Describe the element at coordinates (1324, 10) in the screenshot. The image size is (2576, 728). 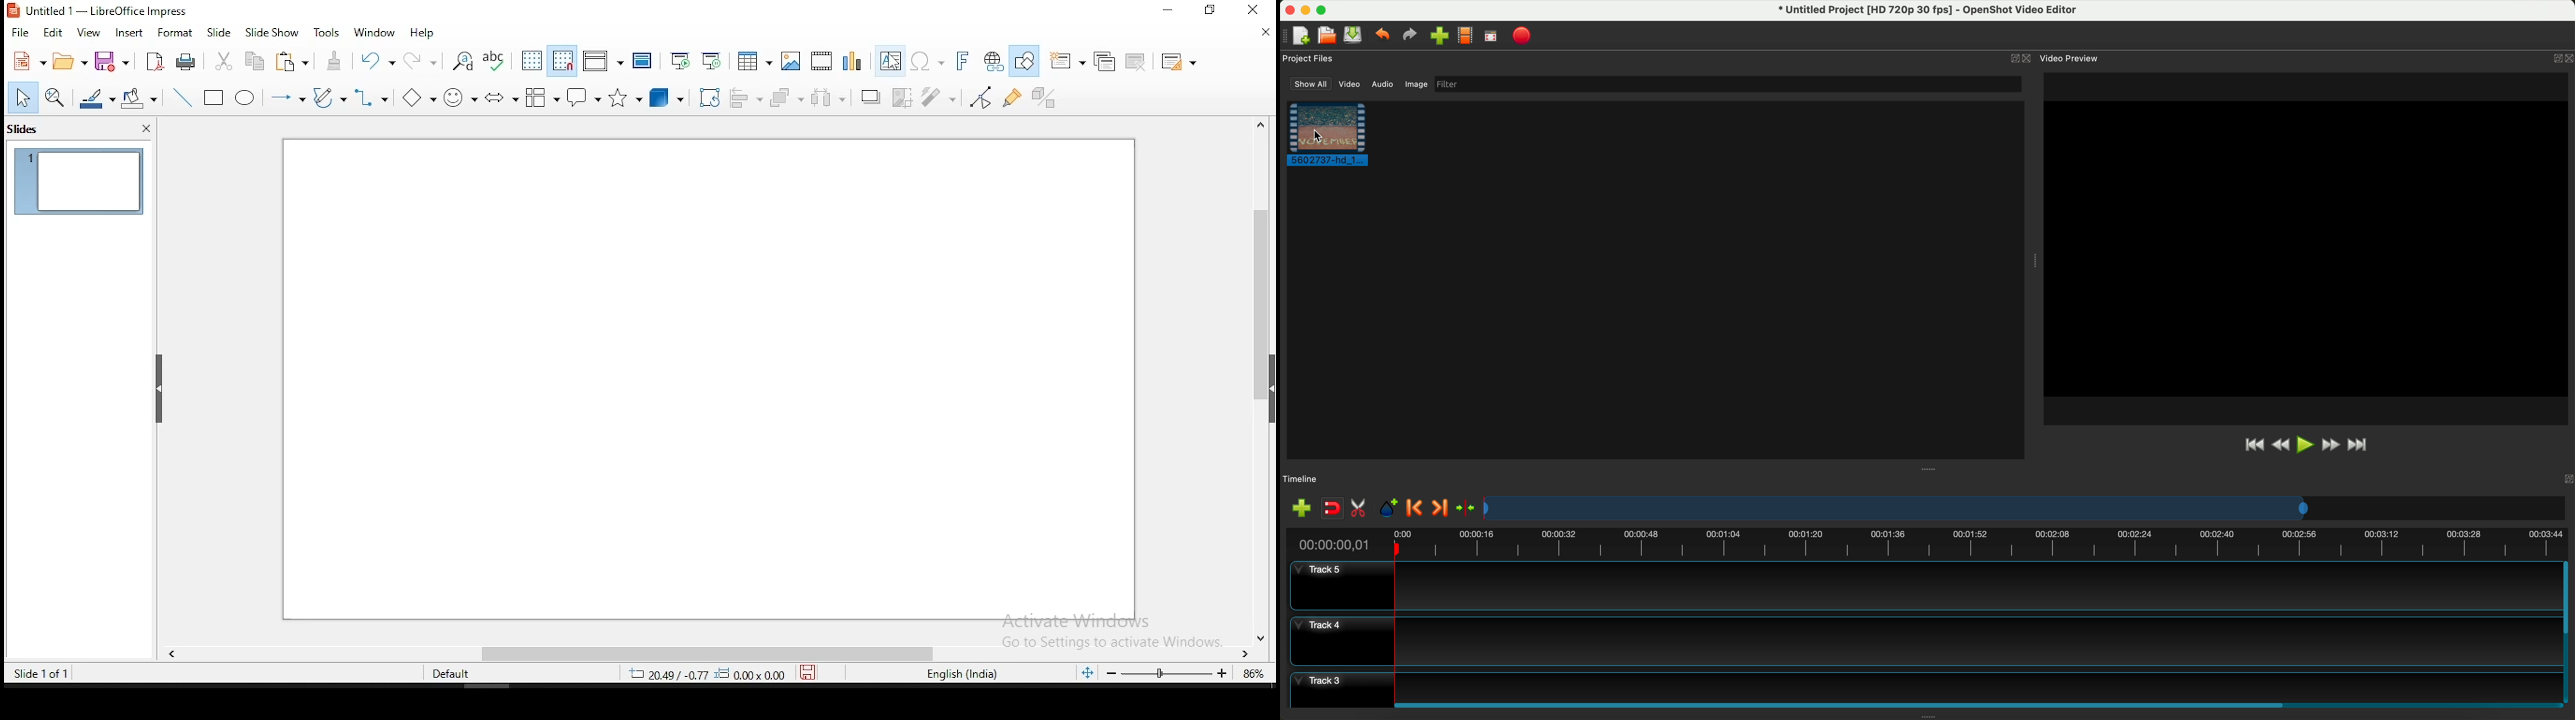
I see `maximize` at that location.